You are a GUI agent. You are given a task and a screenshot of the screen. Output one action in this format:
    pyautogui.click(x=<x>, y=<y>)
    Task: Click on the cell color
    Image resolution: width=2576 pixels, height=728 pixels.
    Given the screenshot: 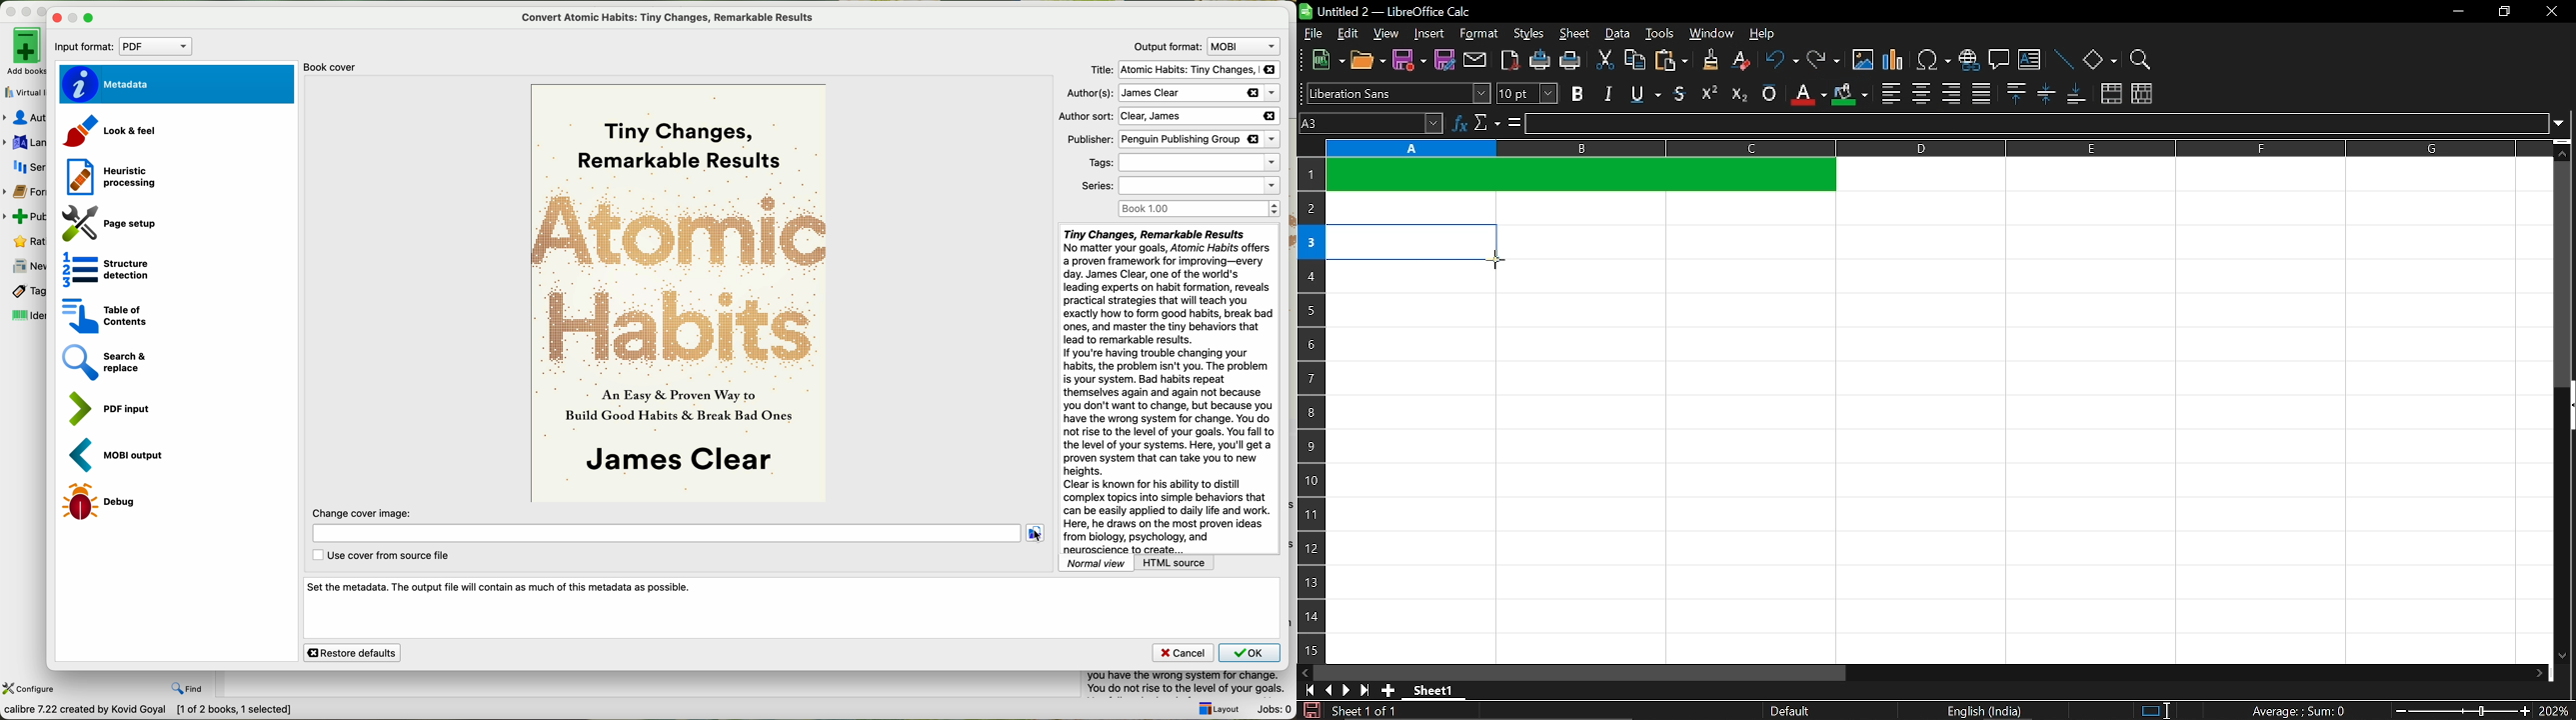 What is the action you would take?
    pyautogui.click(x=1849, y=95)
    